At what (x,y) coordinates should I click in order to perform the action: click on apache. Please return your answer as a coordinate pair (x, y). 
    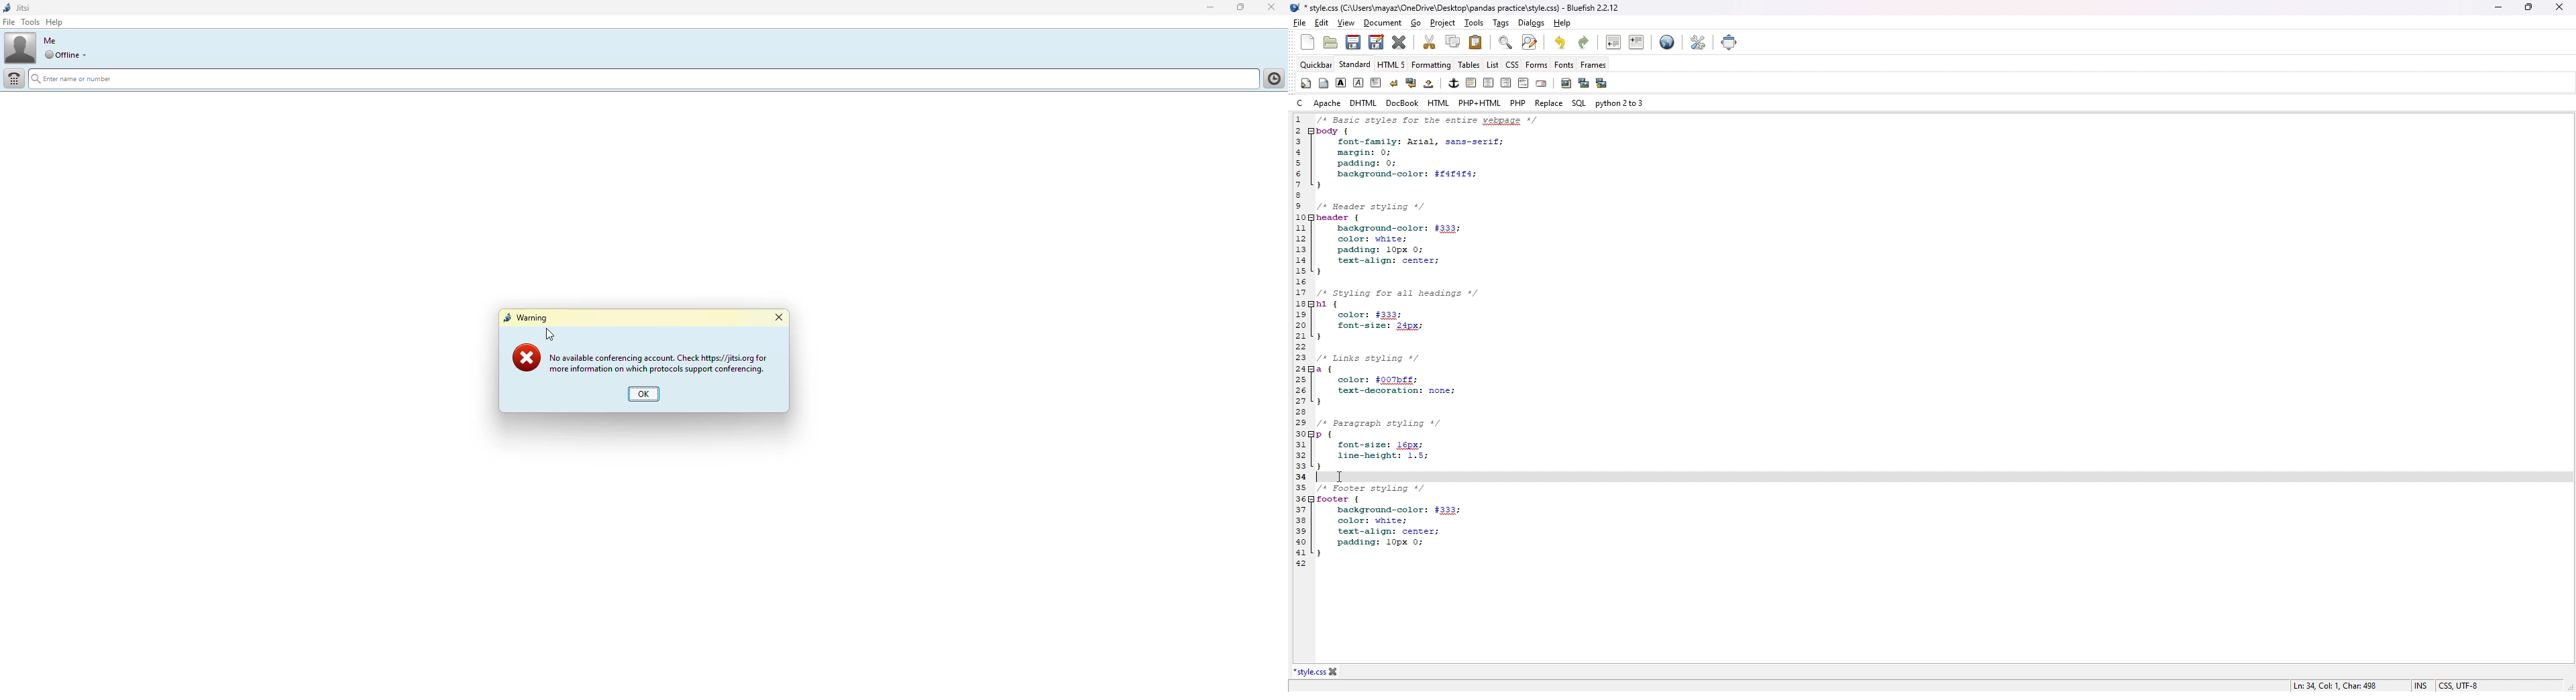
    Looking at the image, I should click on (1328, 103).